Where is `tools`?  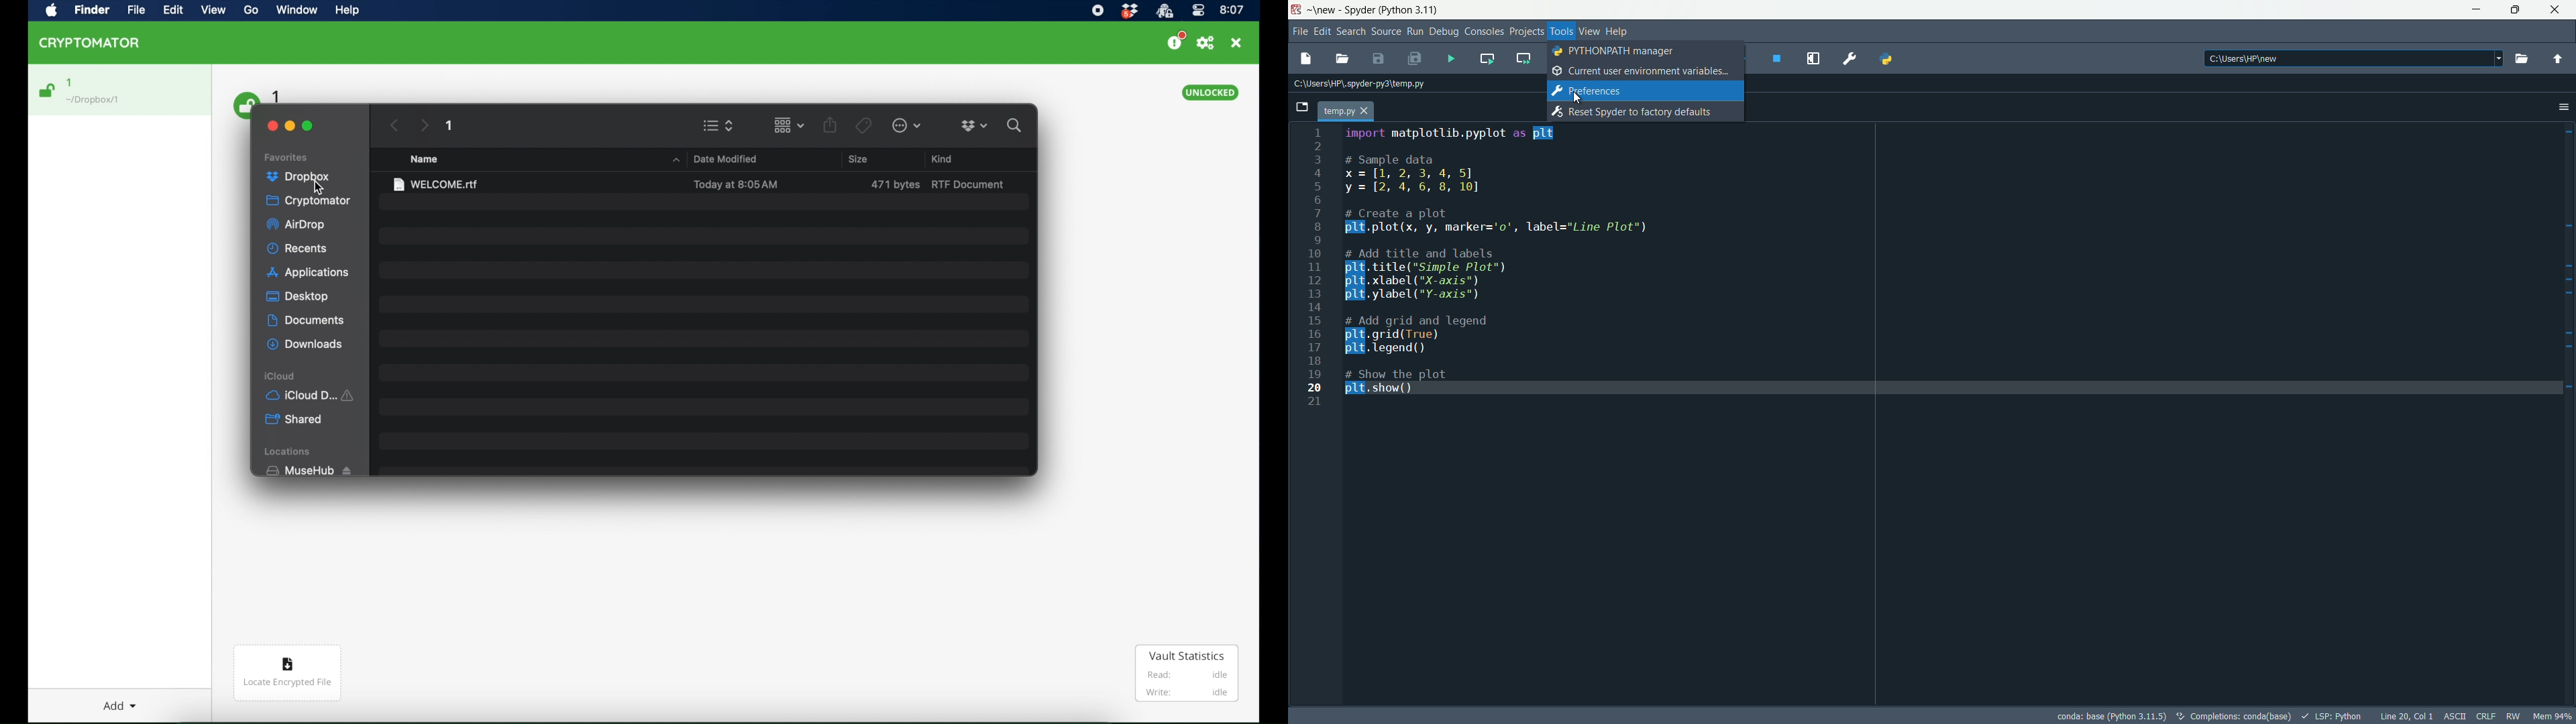 tools is located at coordinates (1561, 31).